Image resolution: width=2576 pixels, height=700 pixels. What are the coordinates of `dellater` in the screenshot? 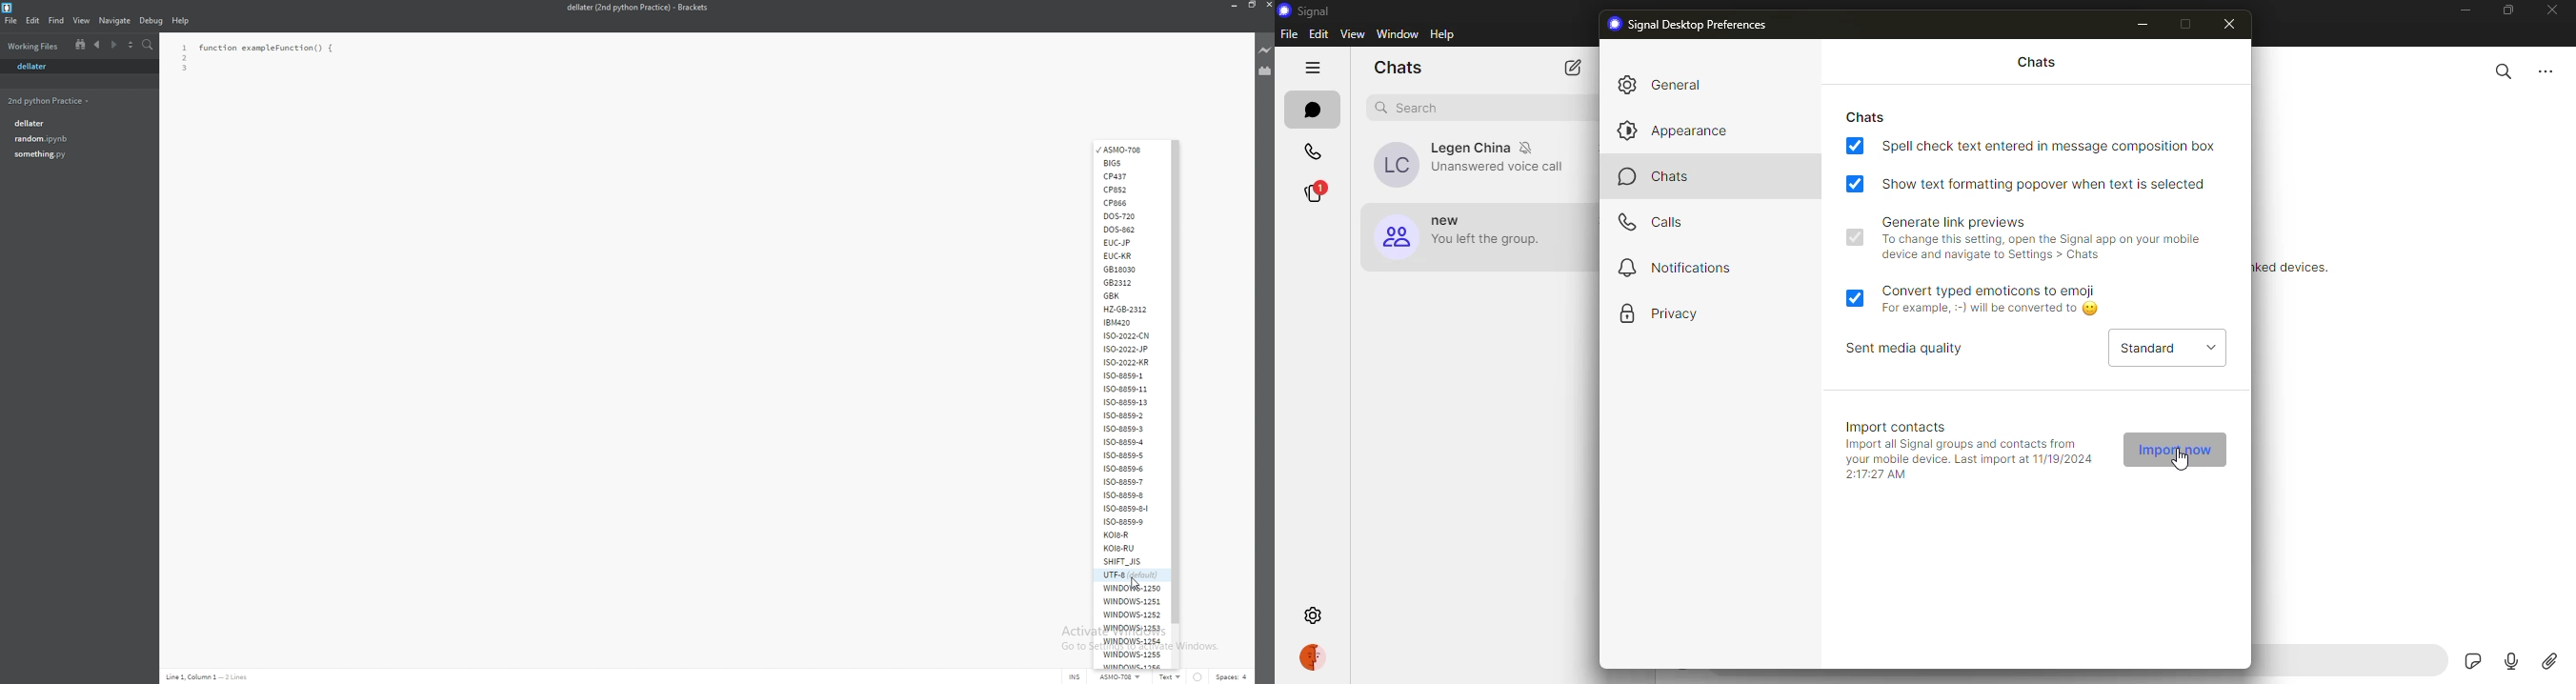 It's located at (74, 124).